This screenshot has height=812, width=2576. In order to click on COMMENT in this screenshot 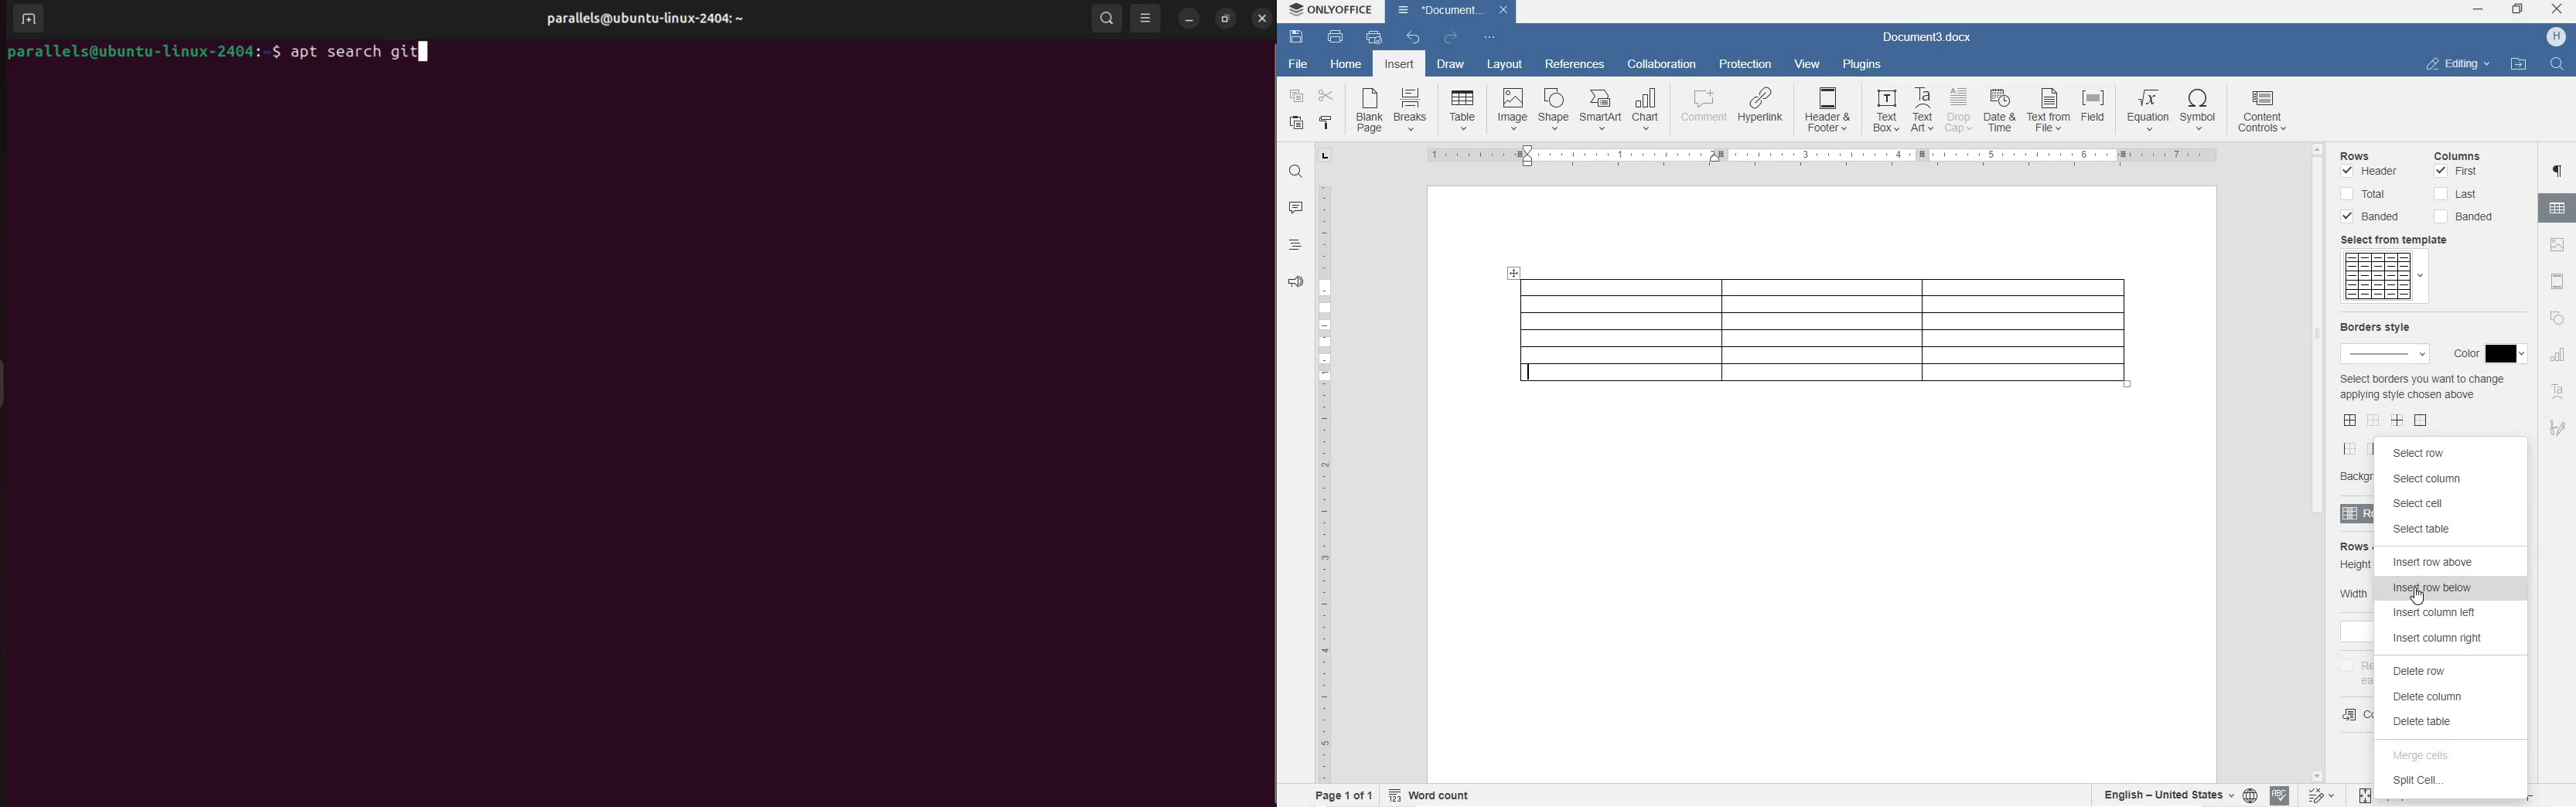, I will do `click(1705, 107)`.